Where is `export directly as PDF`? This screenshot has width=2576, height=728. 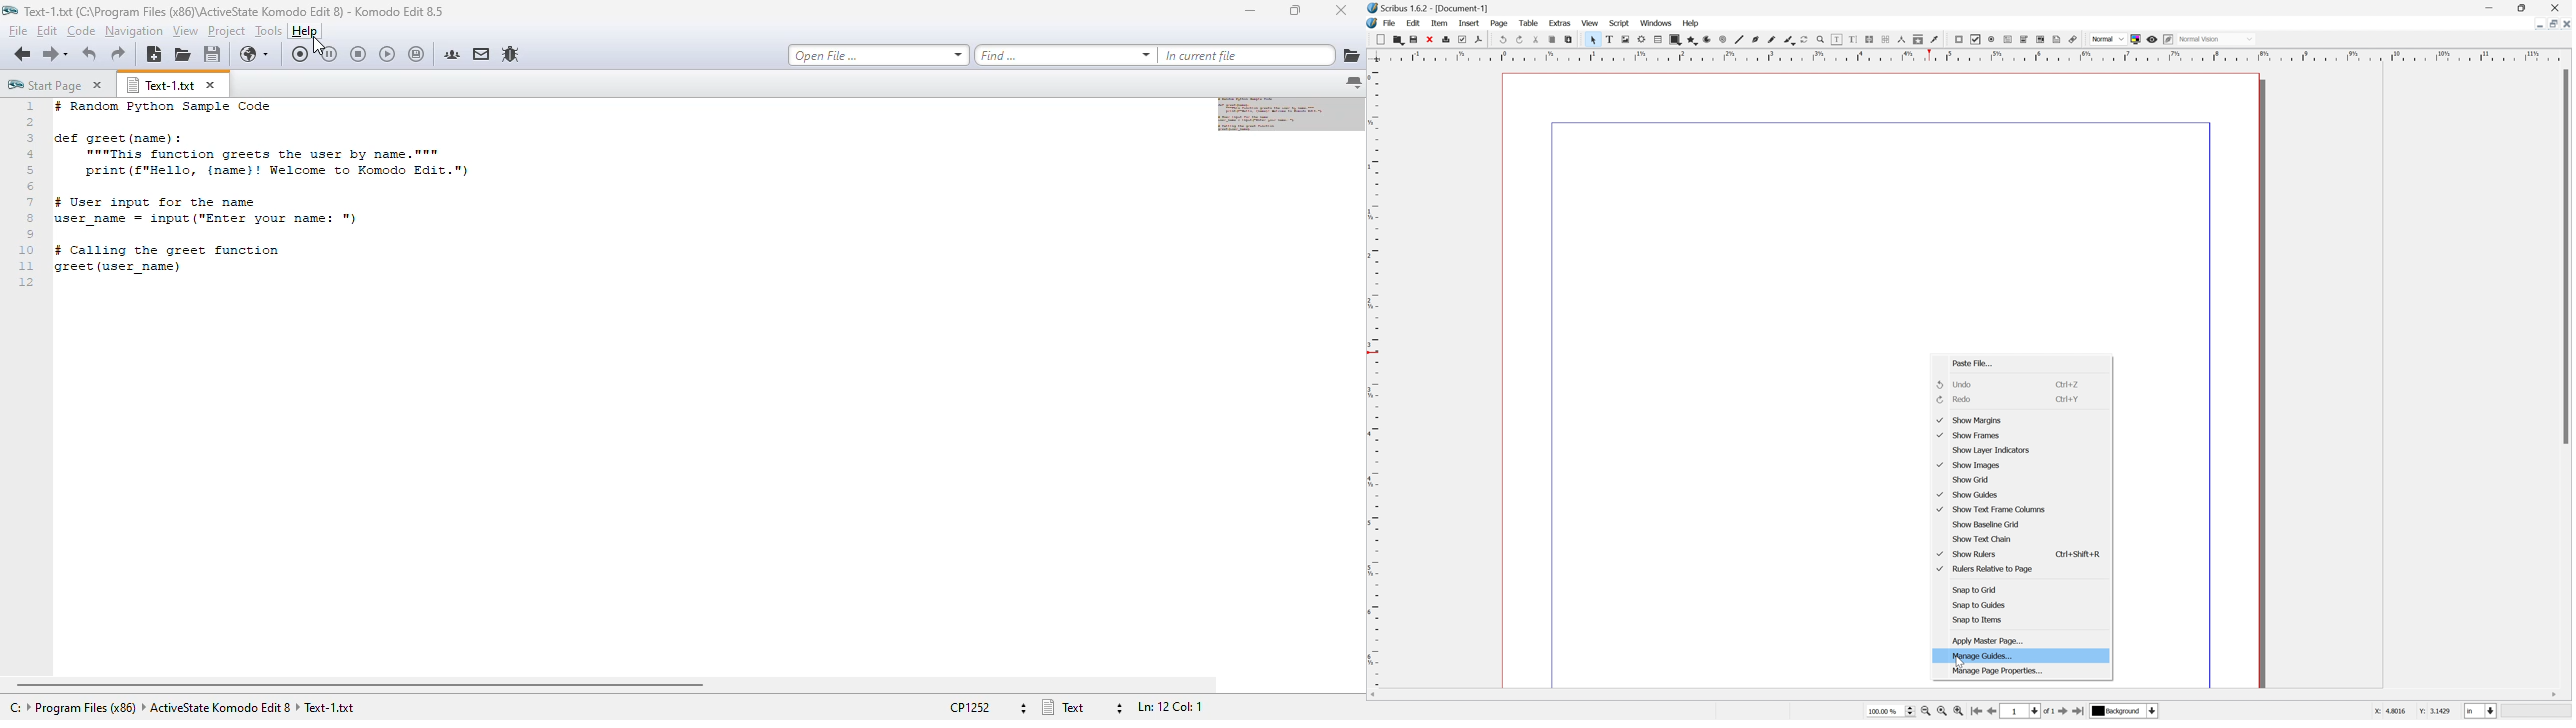
export directly as PDF is located at coordinates (1479, 40).